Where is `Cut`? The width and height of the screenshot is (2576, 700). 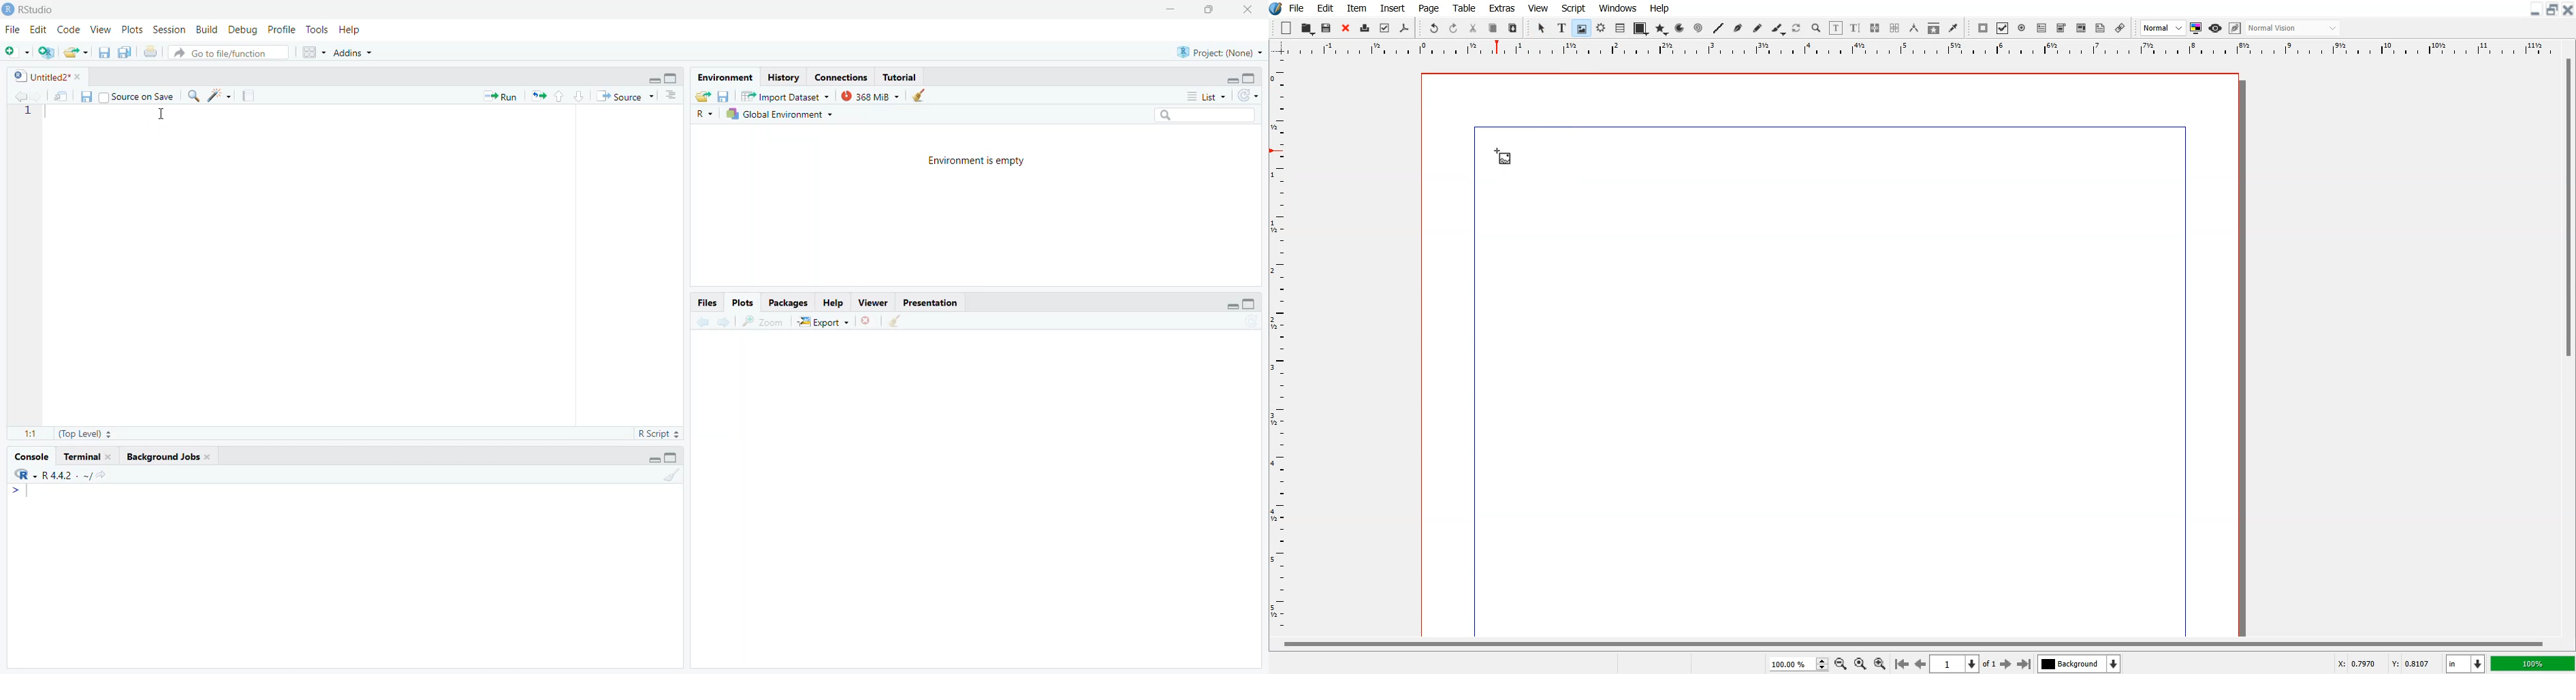
Cut is located at coordinates (1474, 27).